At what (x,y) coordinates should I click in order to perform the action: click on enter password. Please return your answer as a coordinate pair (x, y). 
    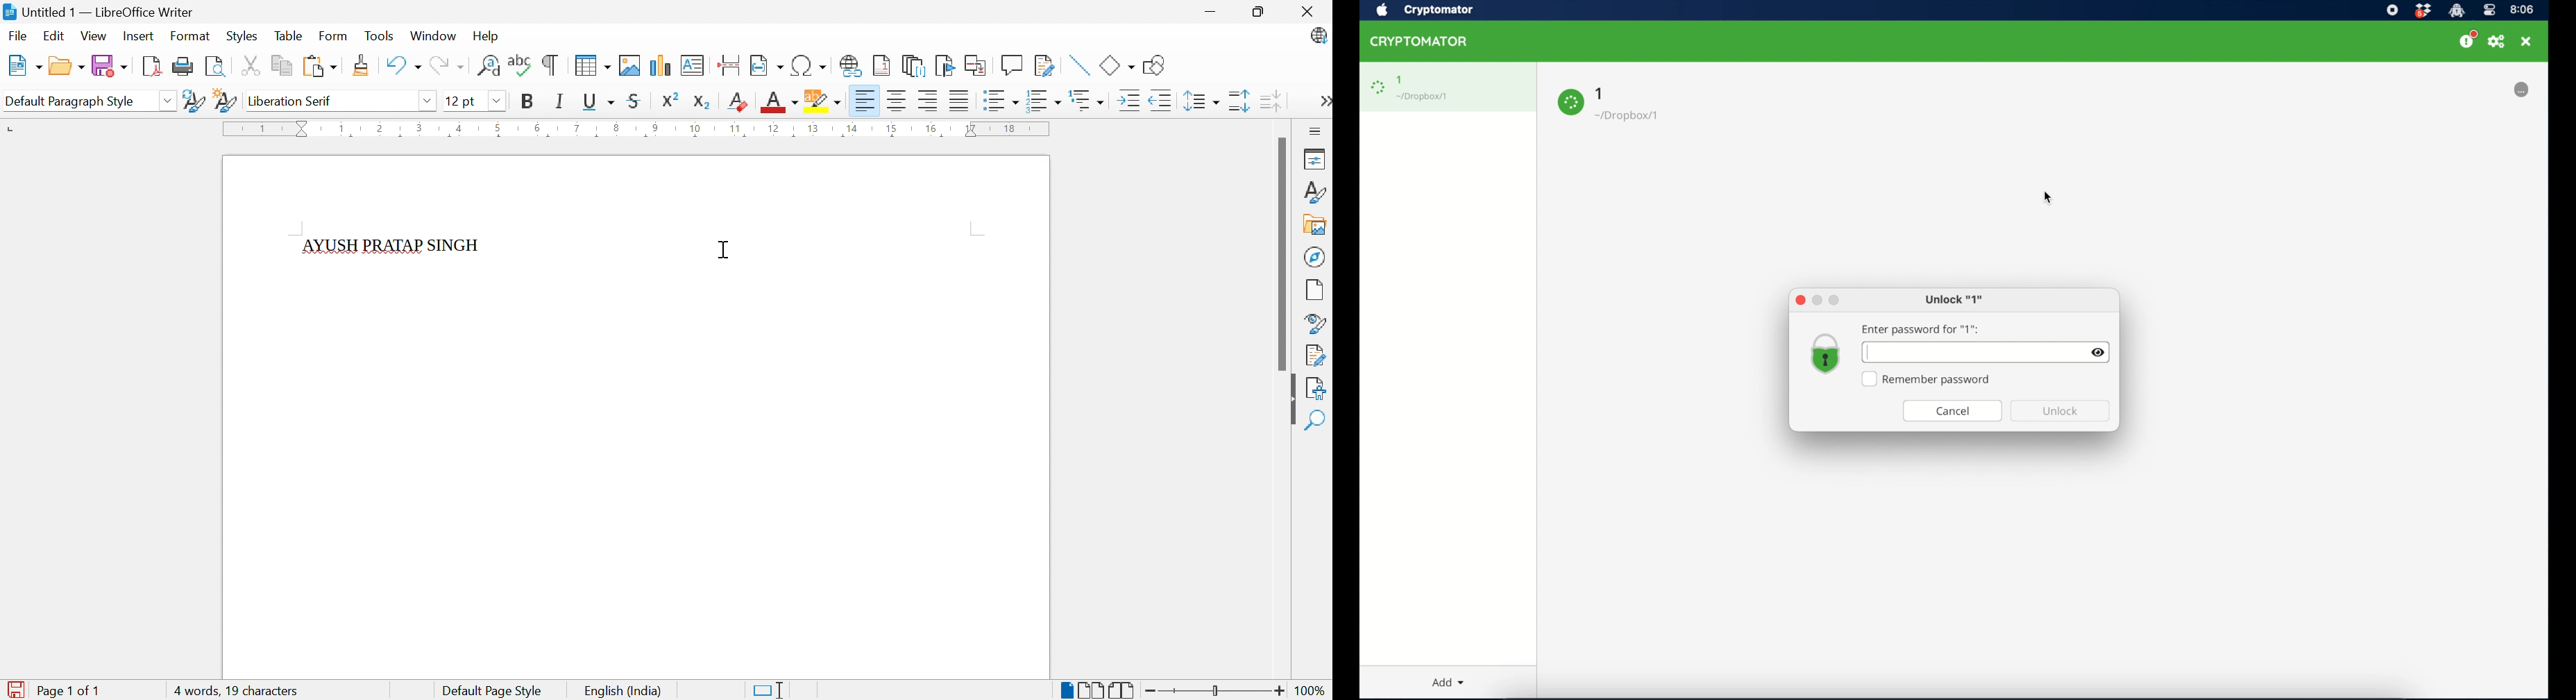
    Looking at the image, I should click on (1919, 329).